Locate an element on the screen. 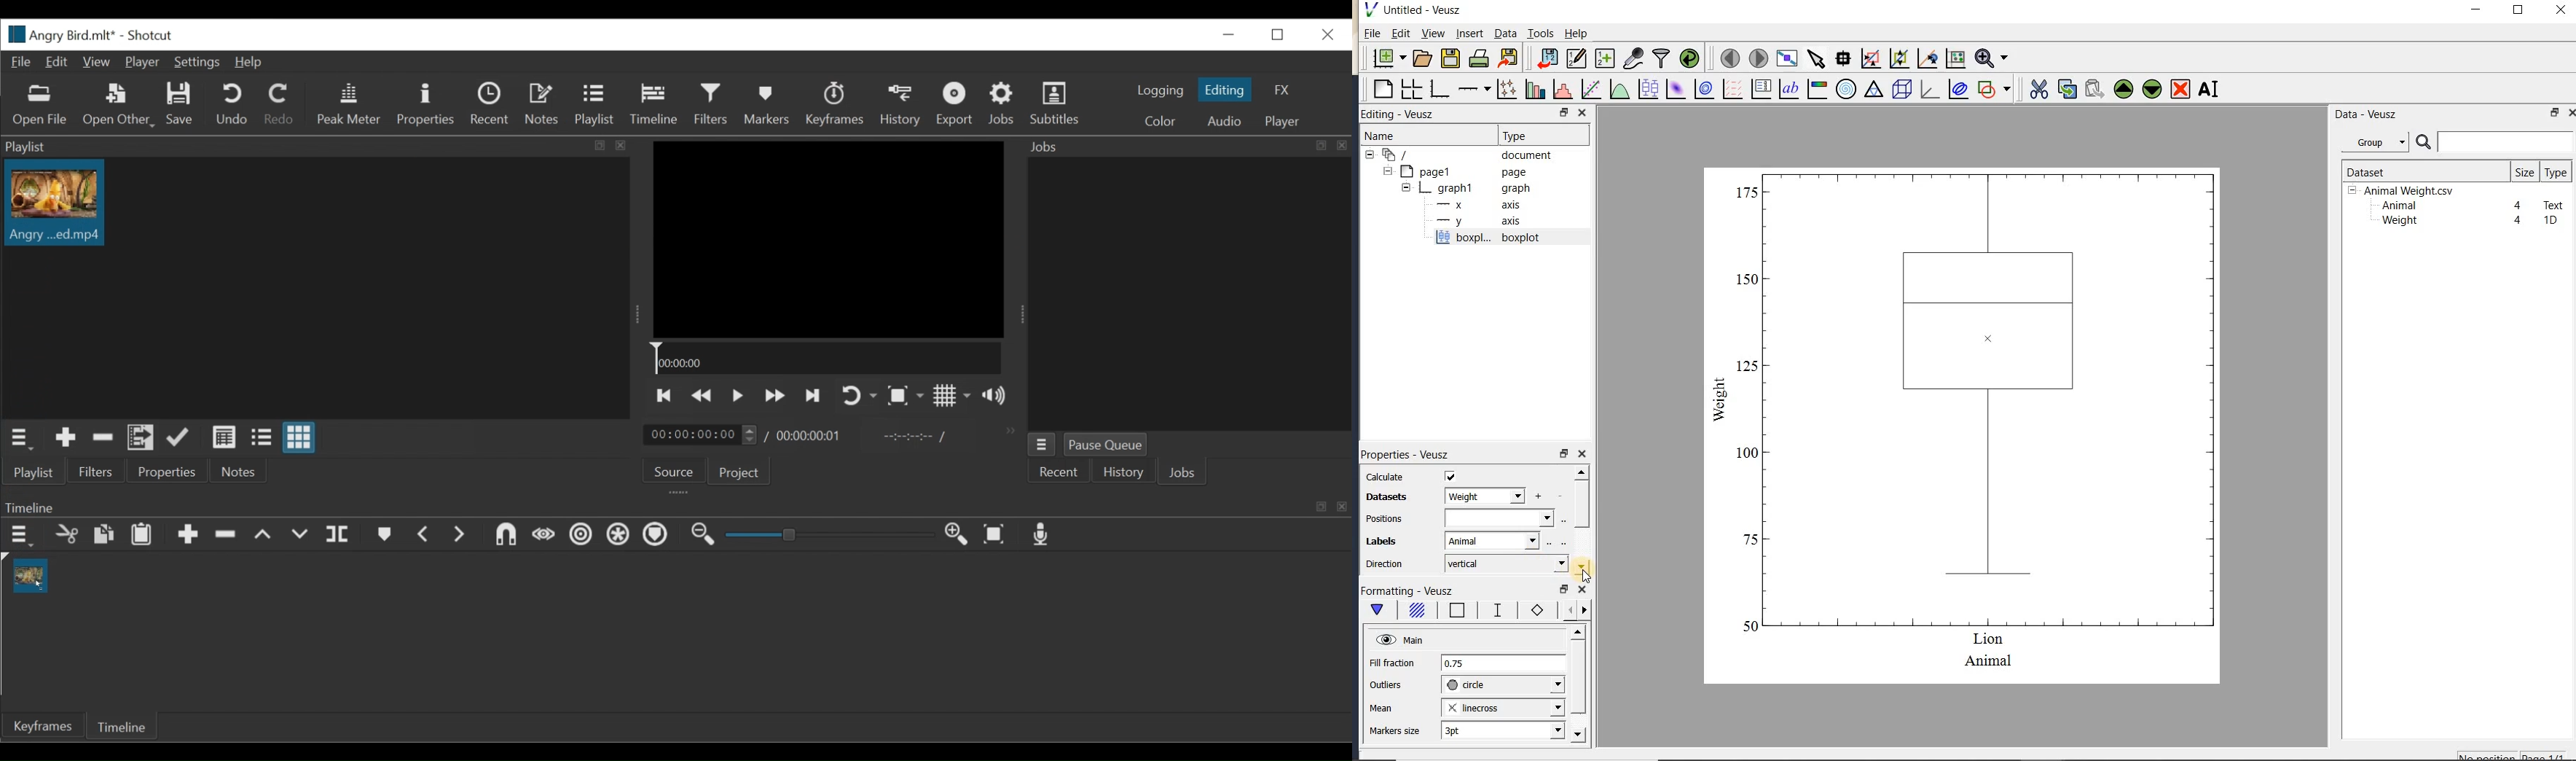  View as detail is located at coordinates (225, 438).